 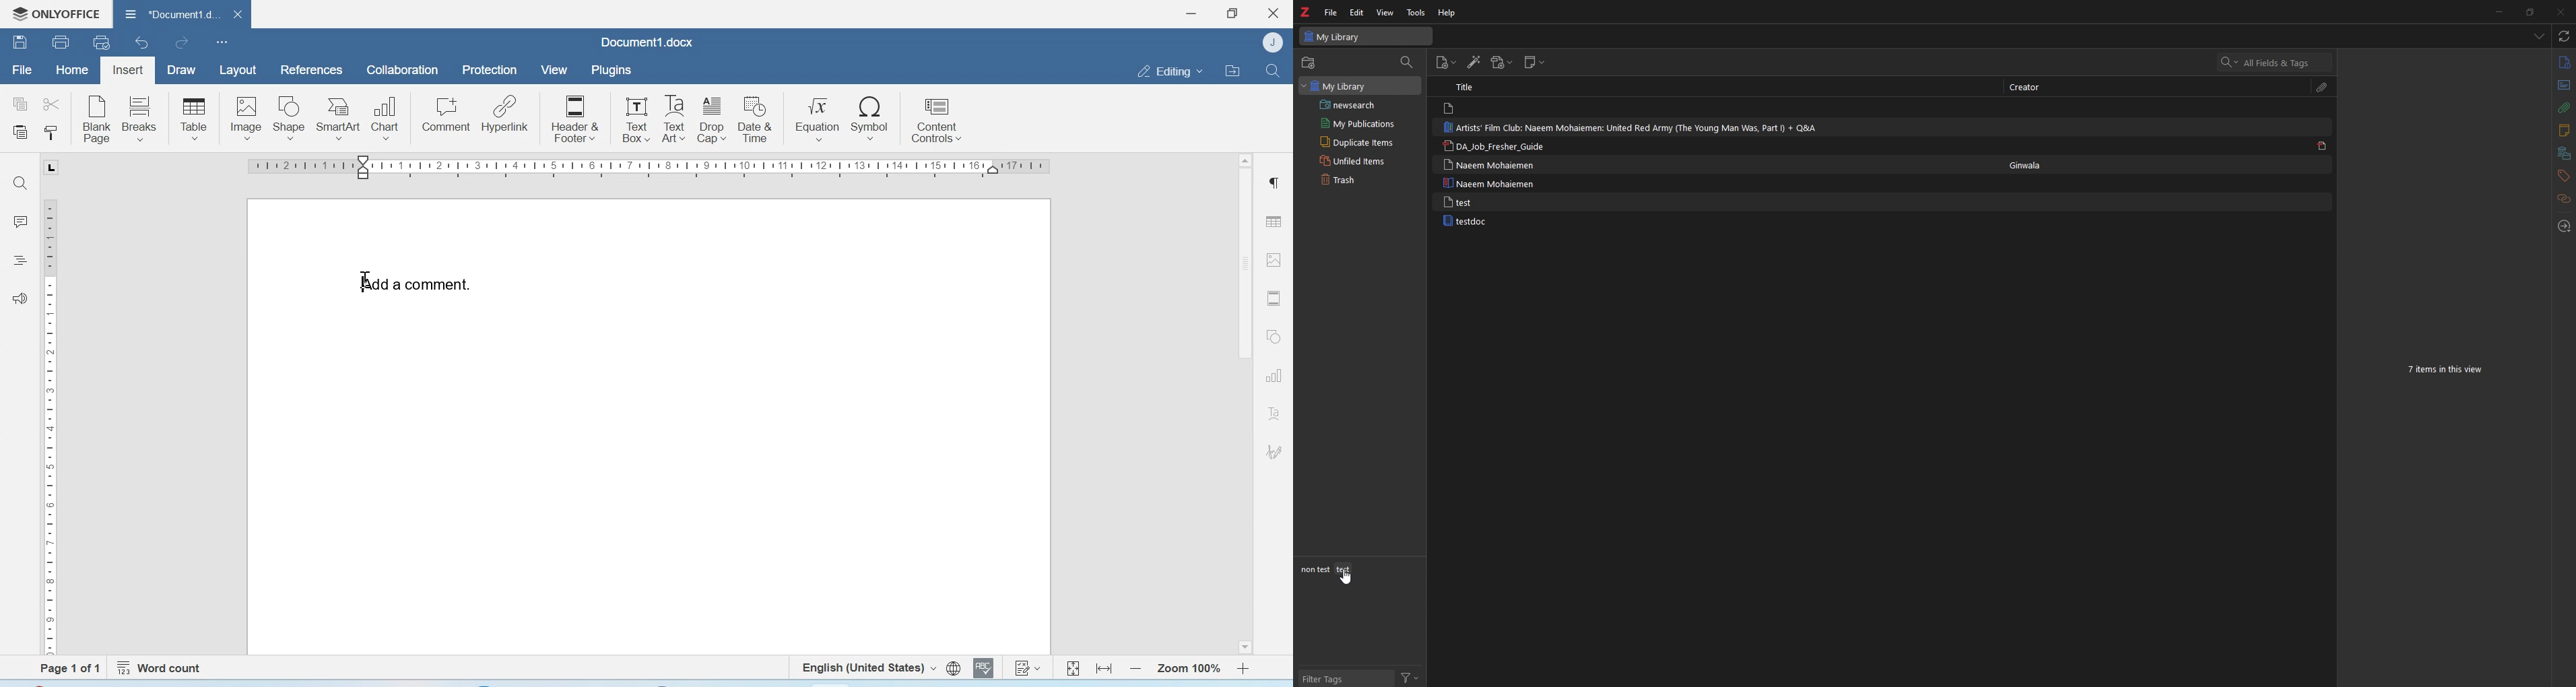 I want to click on Open file location, so click(x=1232, y=70).